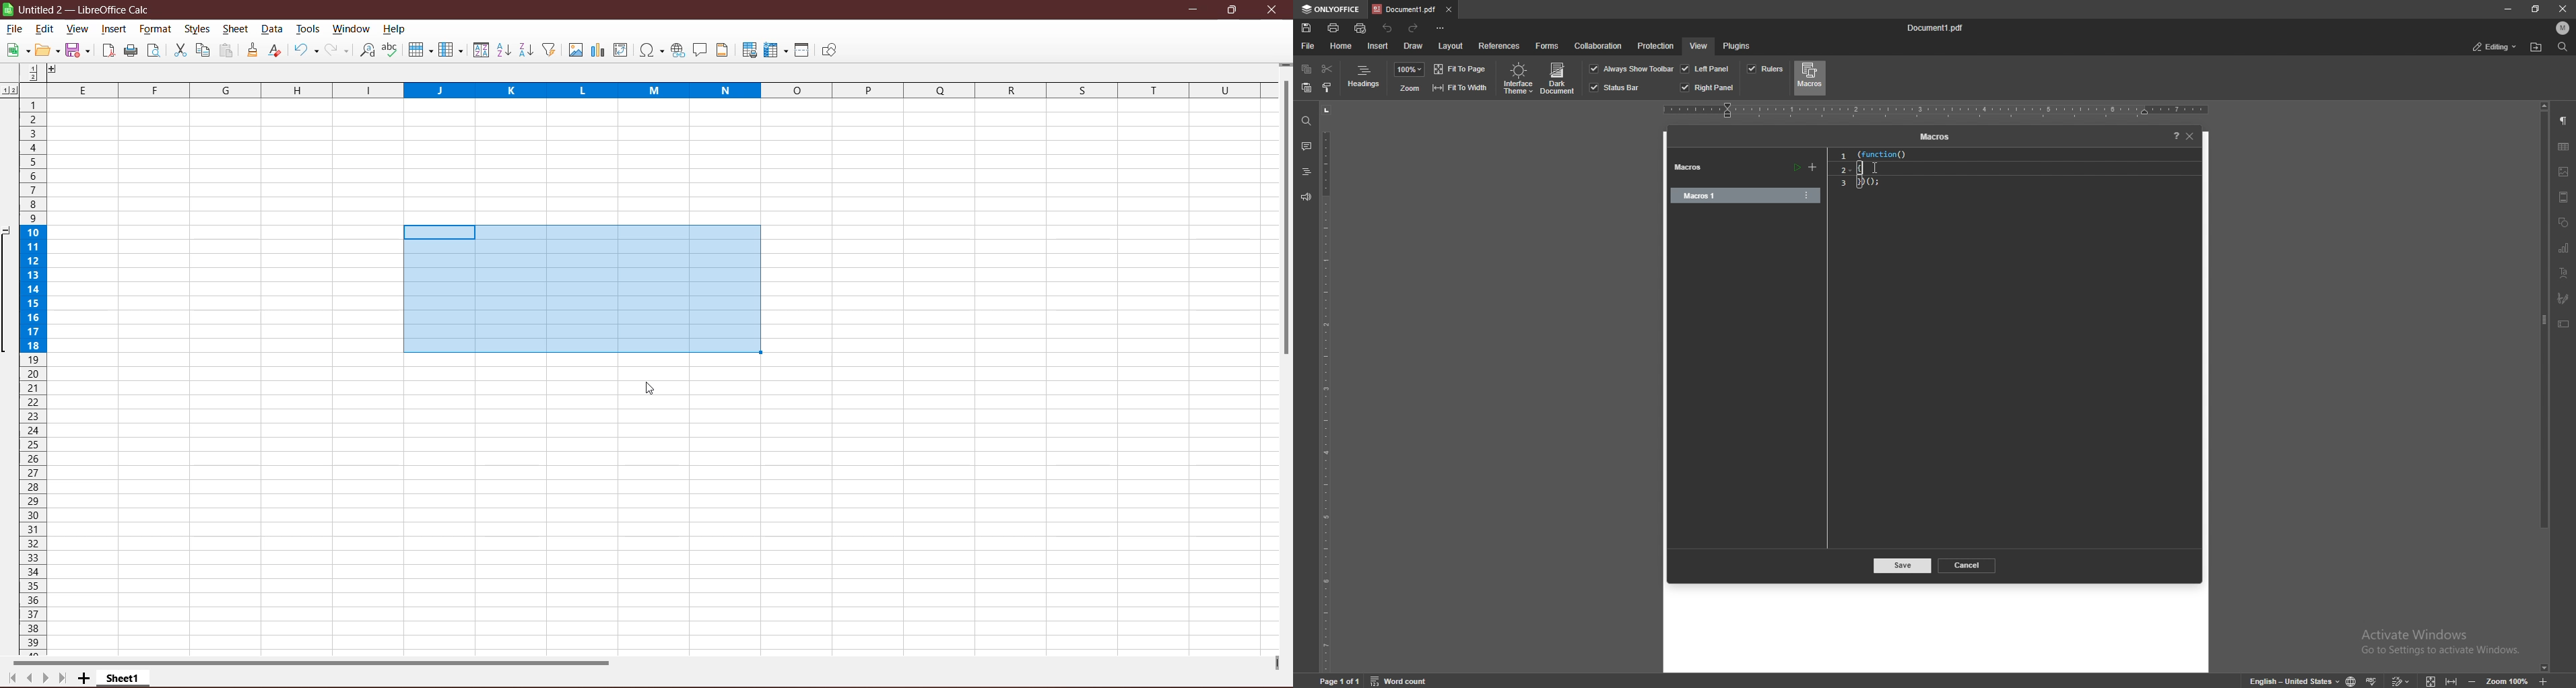 This screenshot has height=700, width=2576. What do you see at coordinates (651, 50) in the screenshot?
I see `Insert Special Characters` at bounding box center [651, 50].